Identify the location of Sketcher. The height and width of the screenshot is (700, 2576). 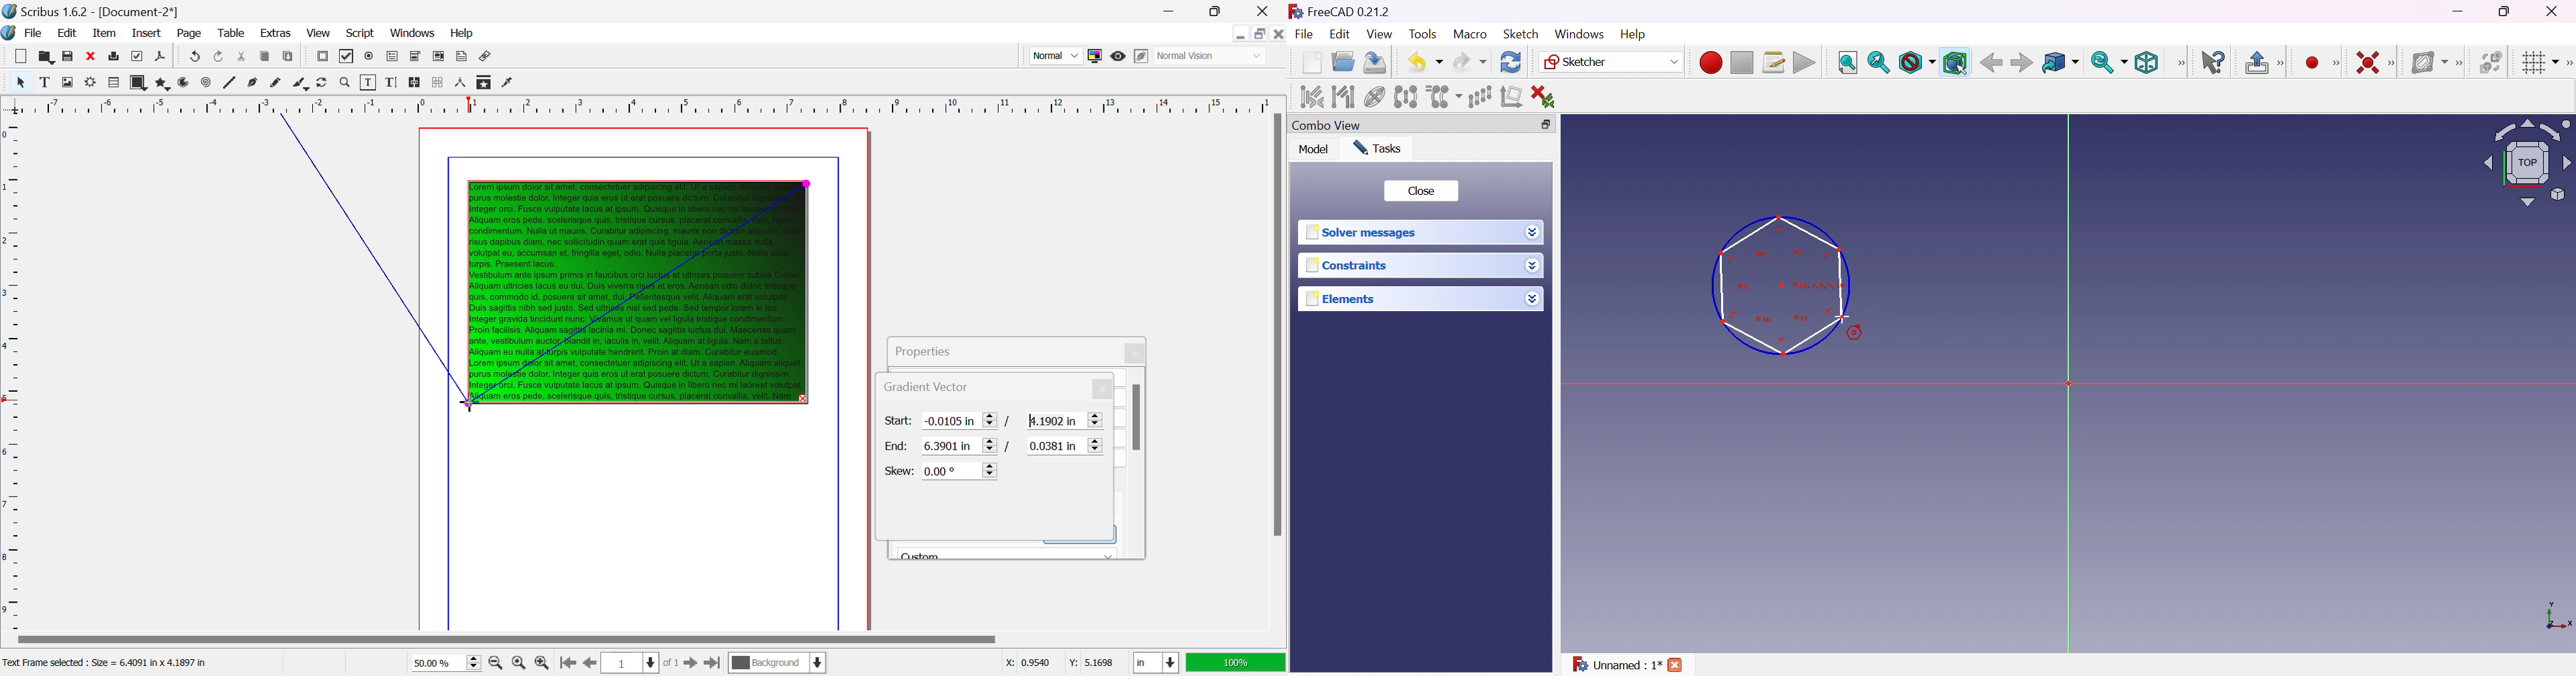
(1612, 62).